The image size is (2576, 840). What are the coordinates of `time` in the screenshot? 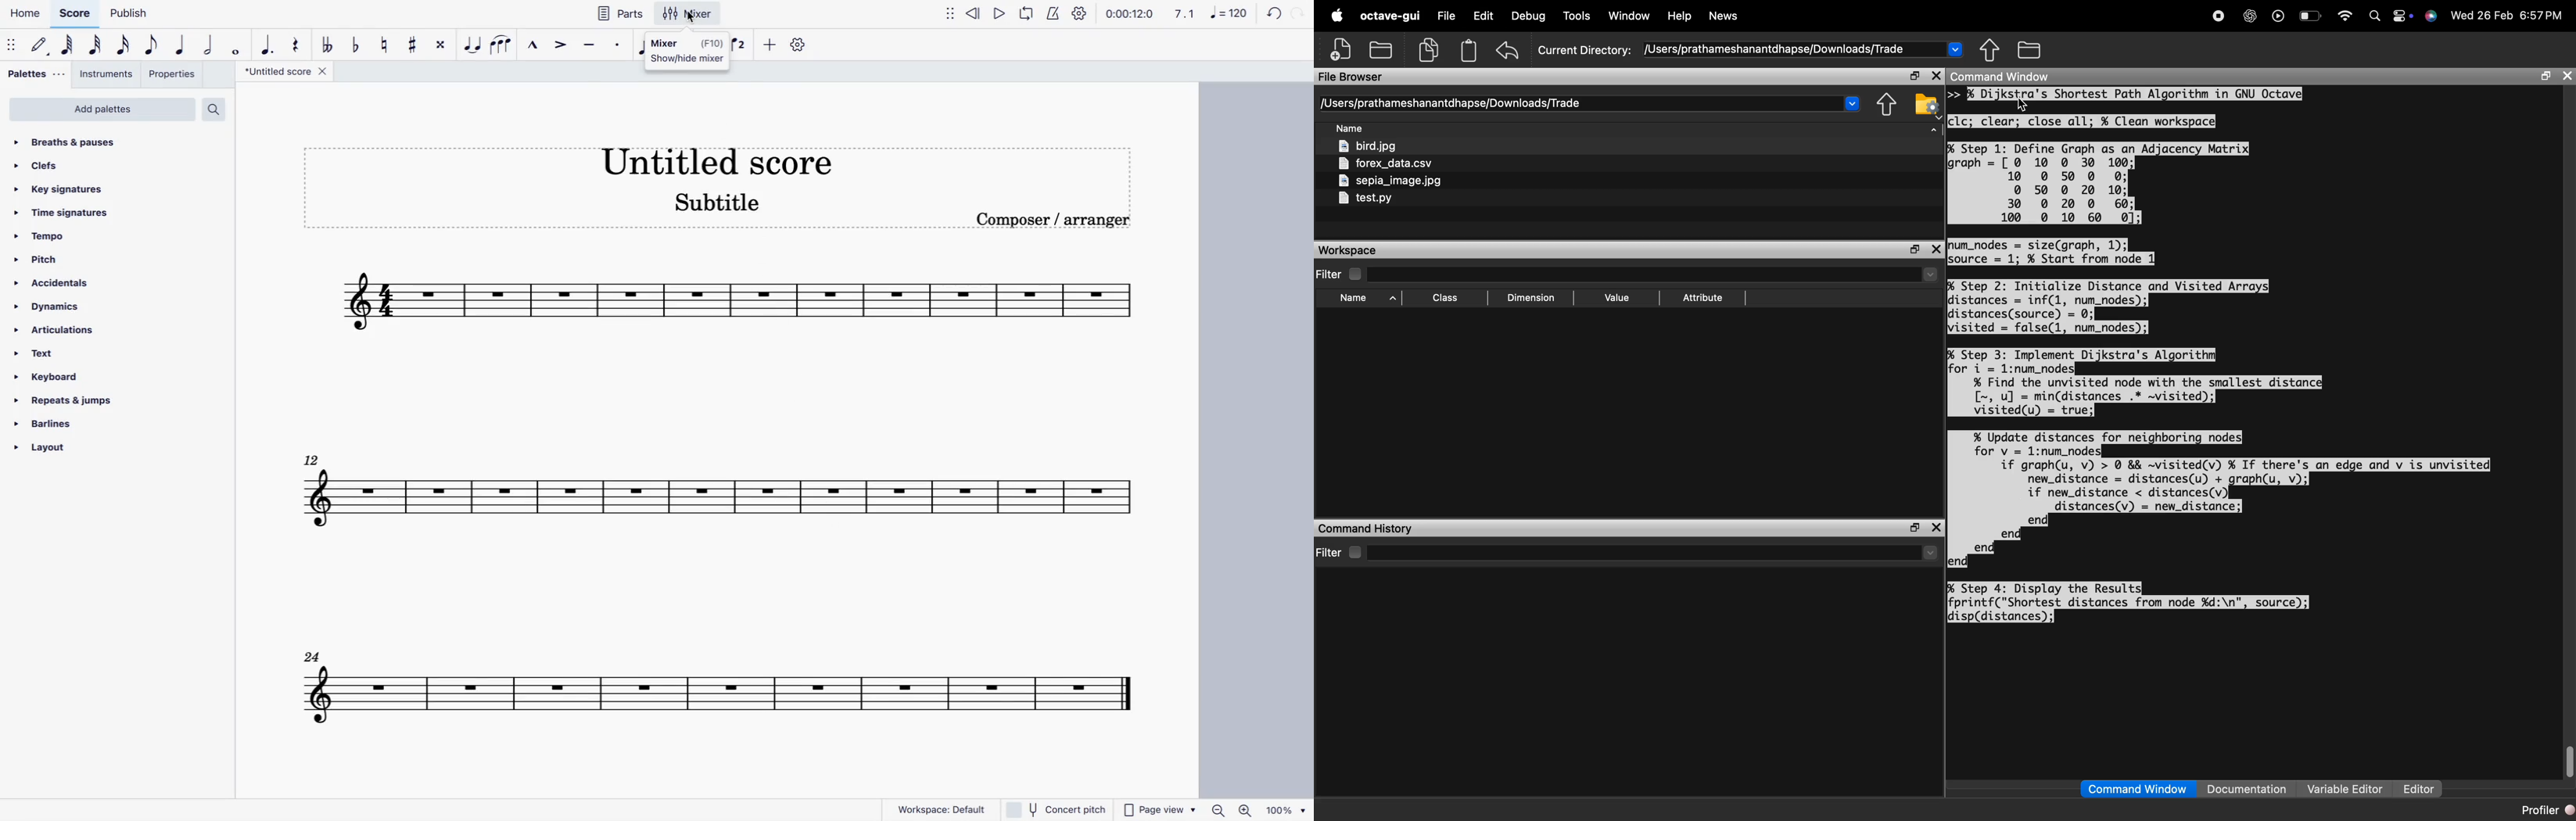 It's located at (1129, 15).